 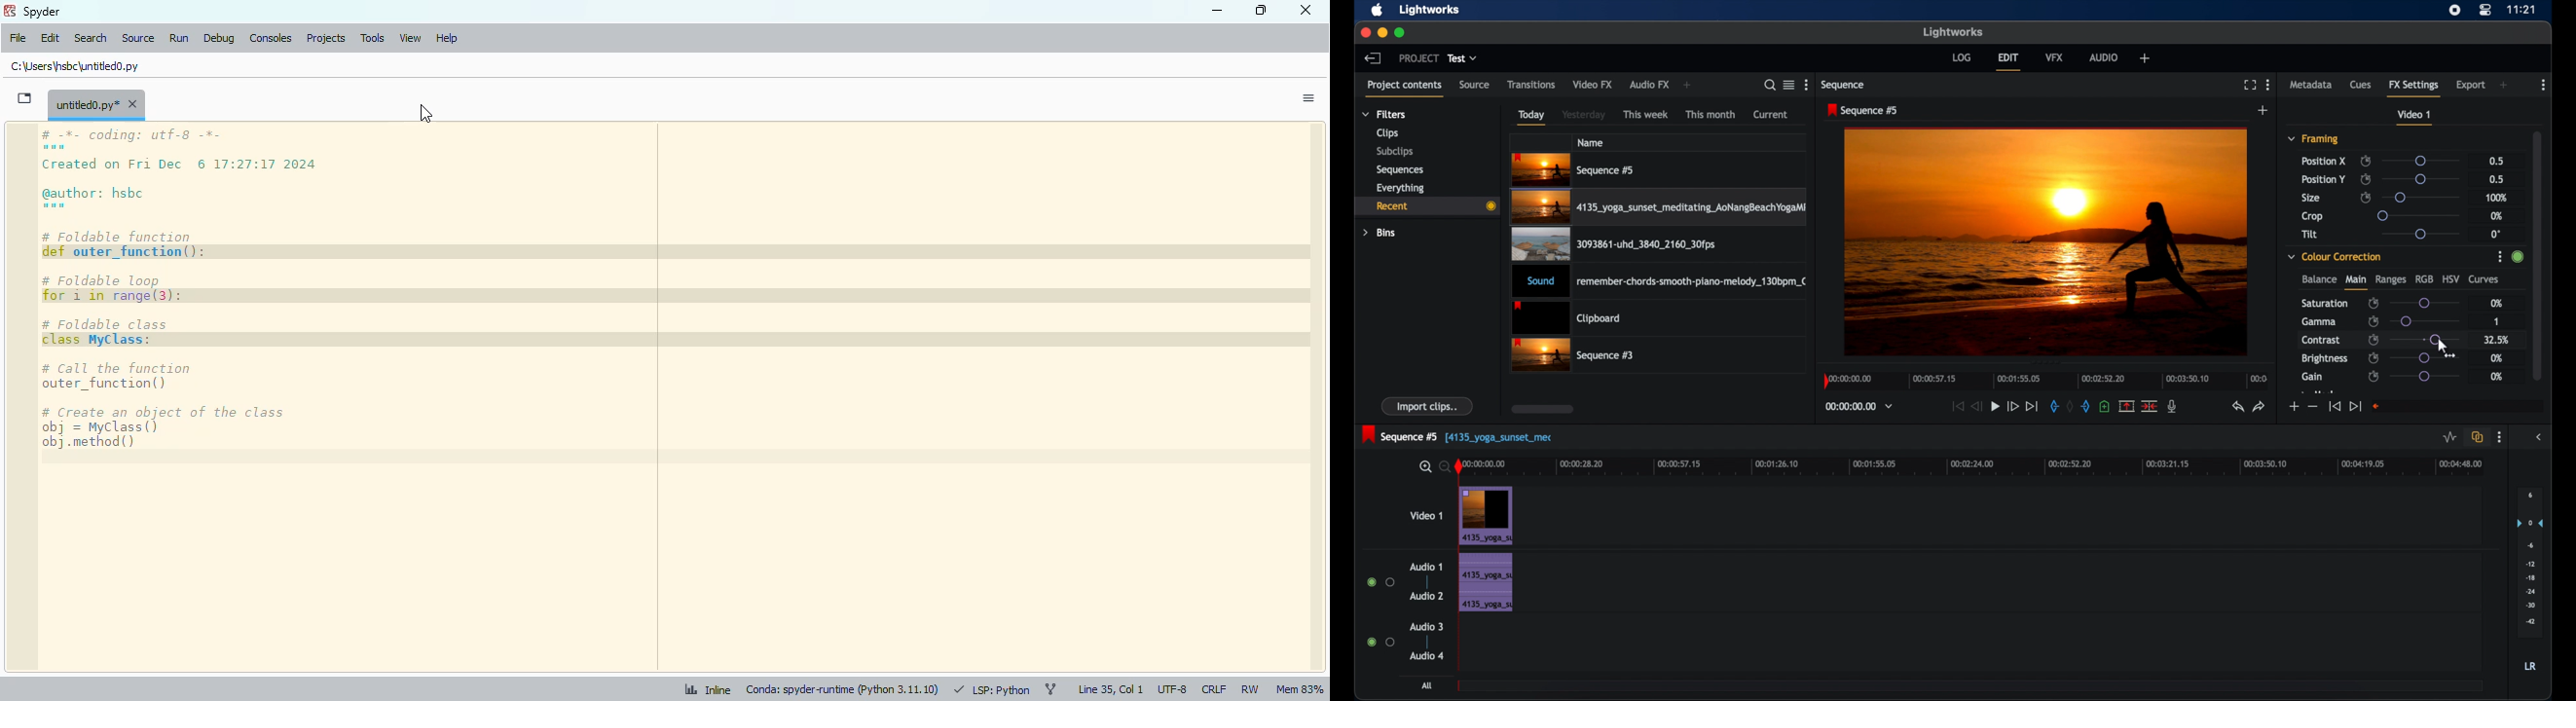 I want to click on 32.5%, so click(x=2497, y=339).